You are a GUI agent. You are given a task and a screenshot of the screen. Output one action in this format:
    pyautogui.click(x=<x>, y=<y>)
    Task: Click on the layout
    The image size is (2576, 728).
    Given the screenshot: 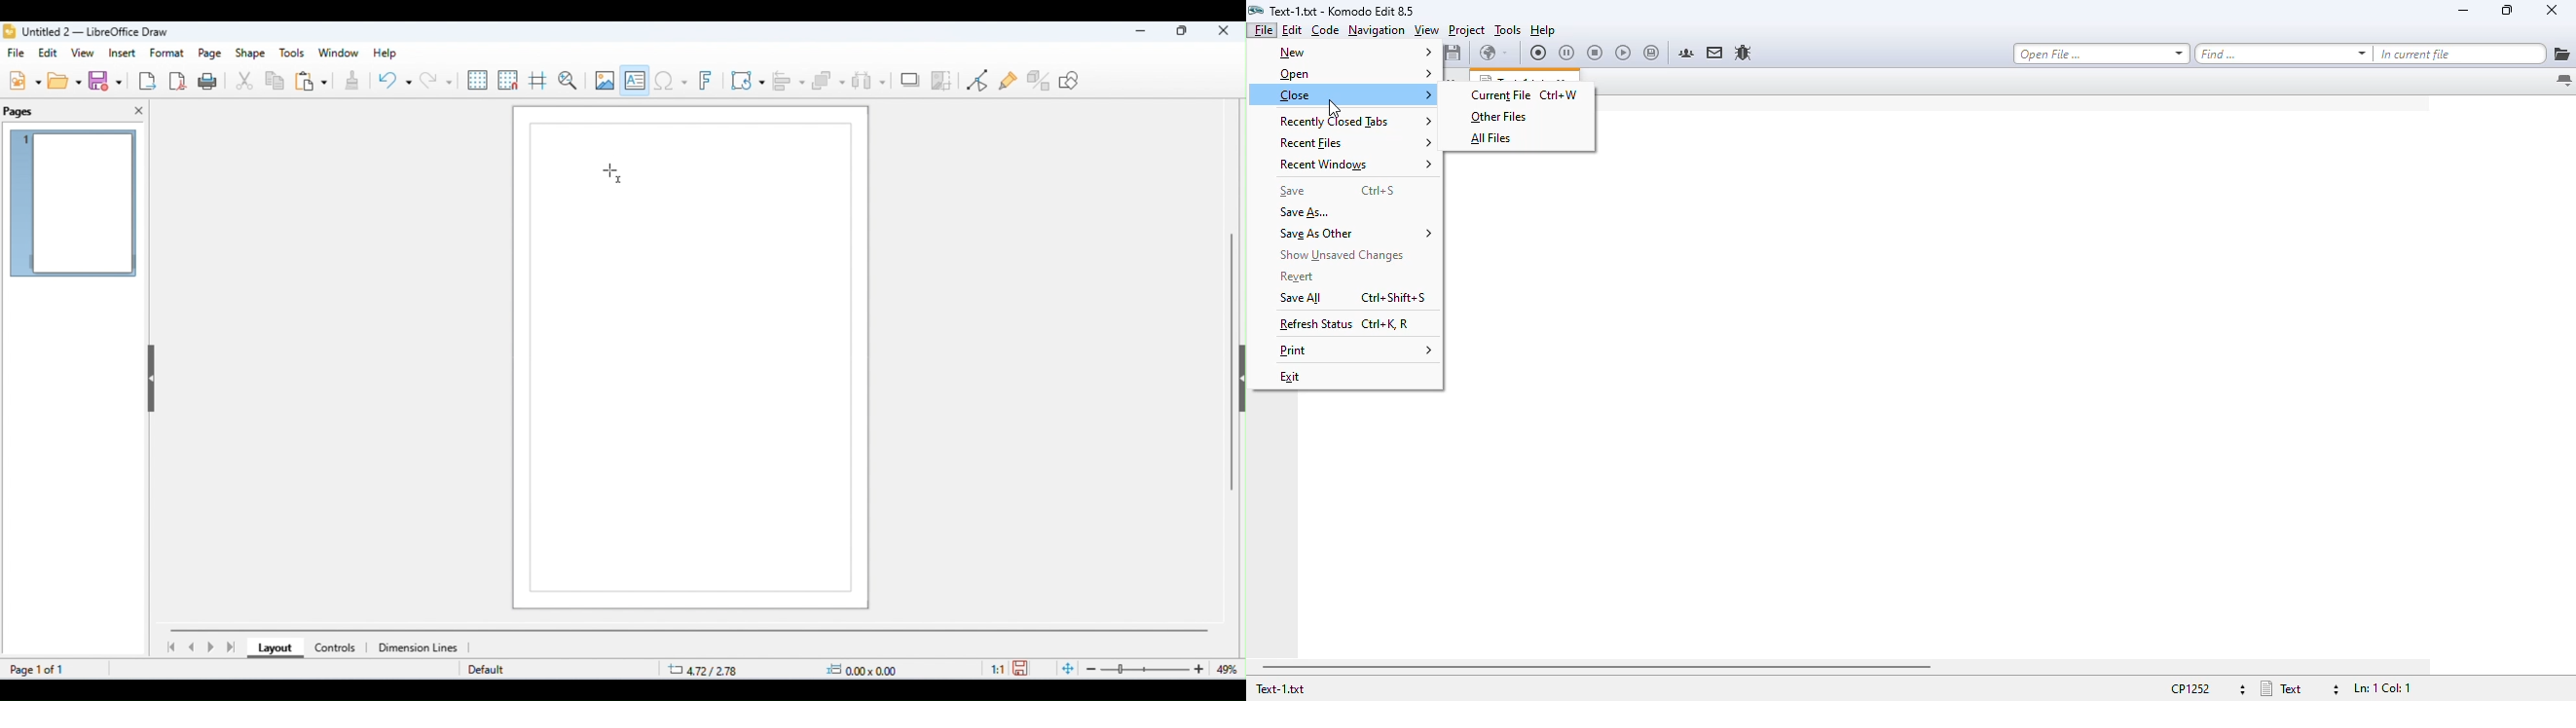 What is the action you would take?
    pyautogui.click(x=272, y=649)
    